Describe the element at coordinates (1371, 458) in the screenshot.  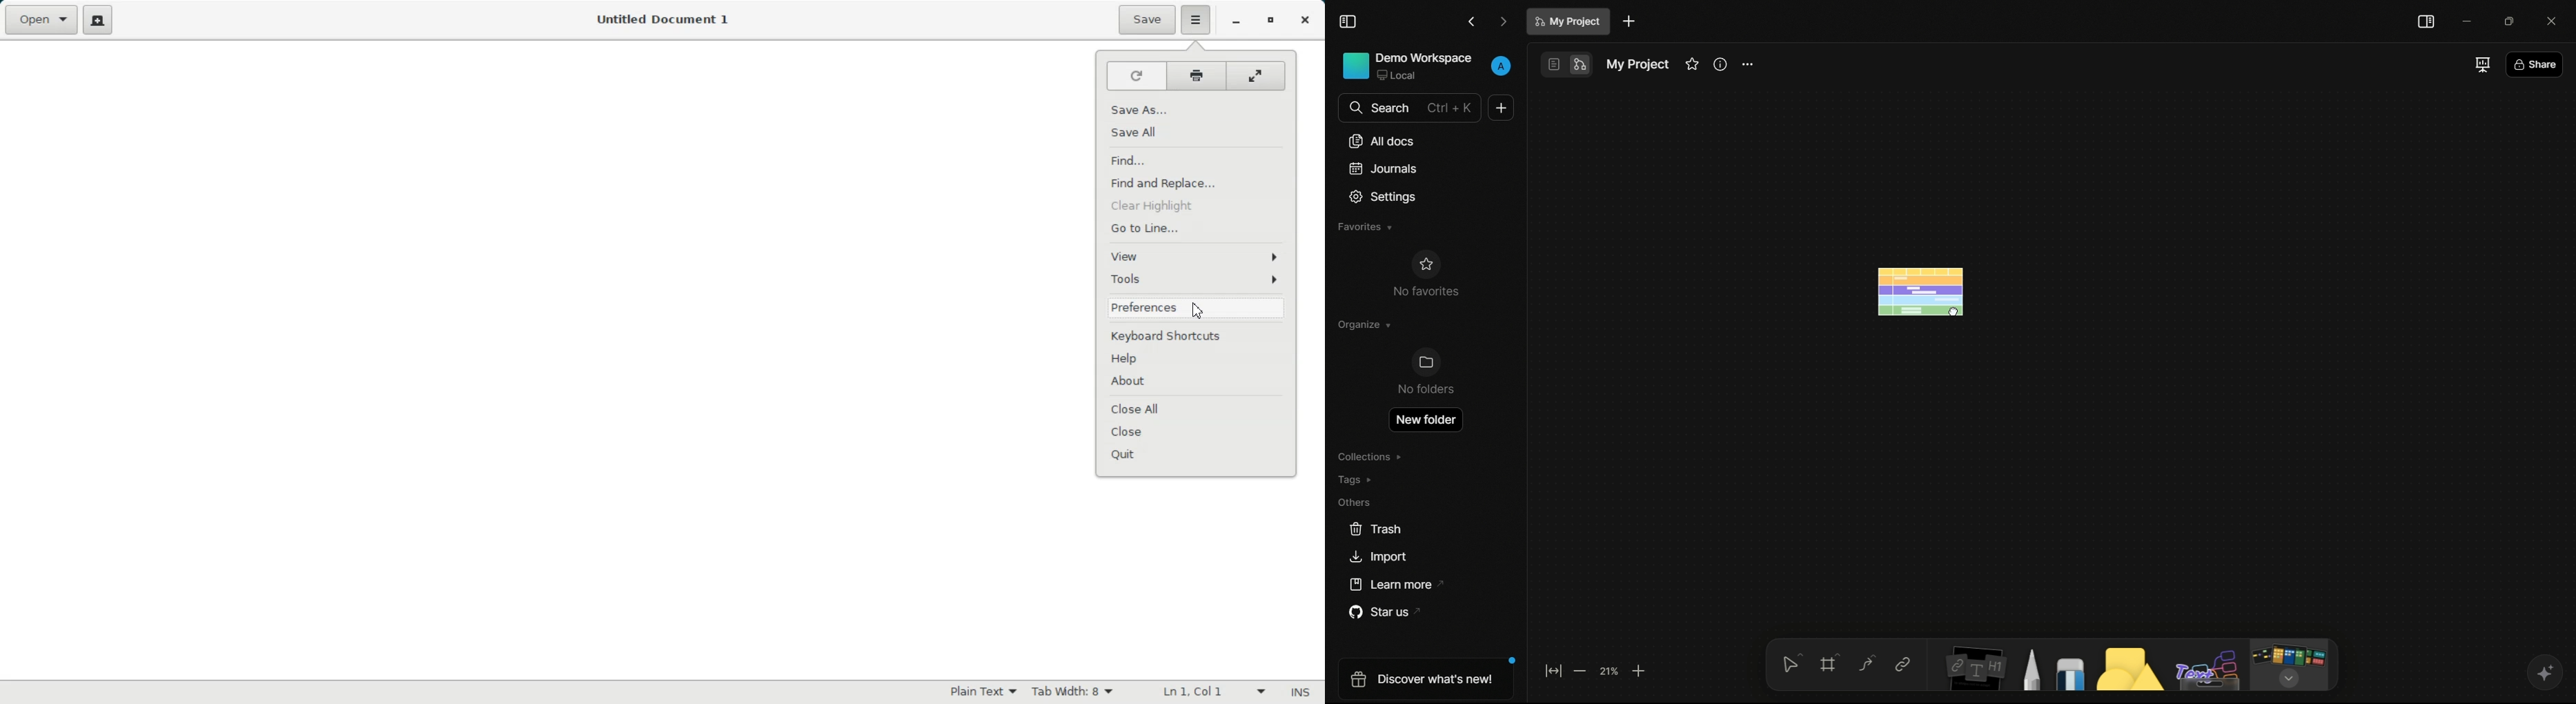
I see `collections` at that location.